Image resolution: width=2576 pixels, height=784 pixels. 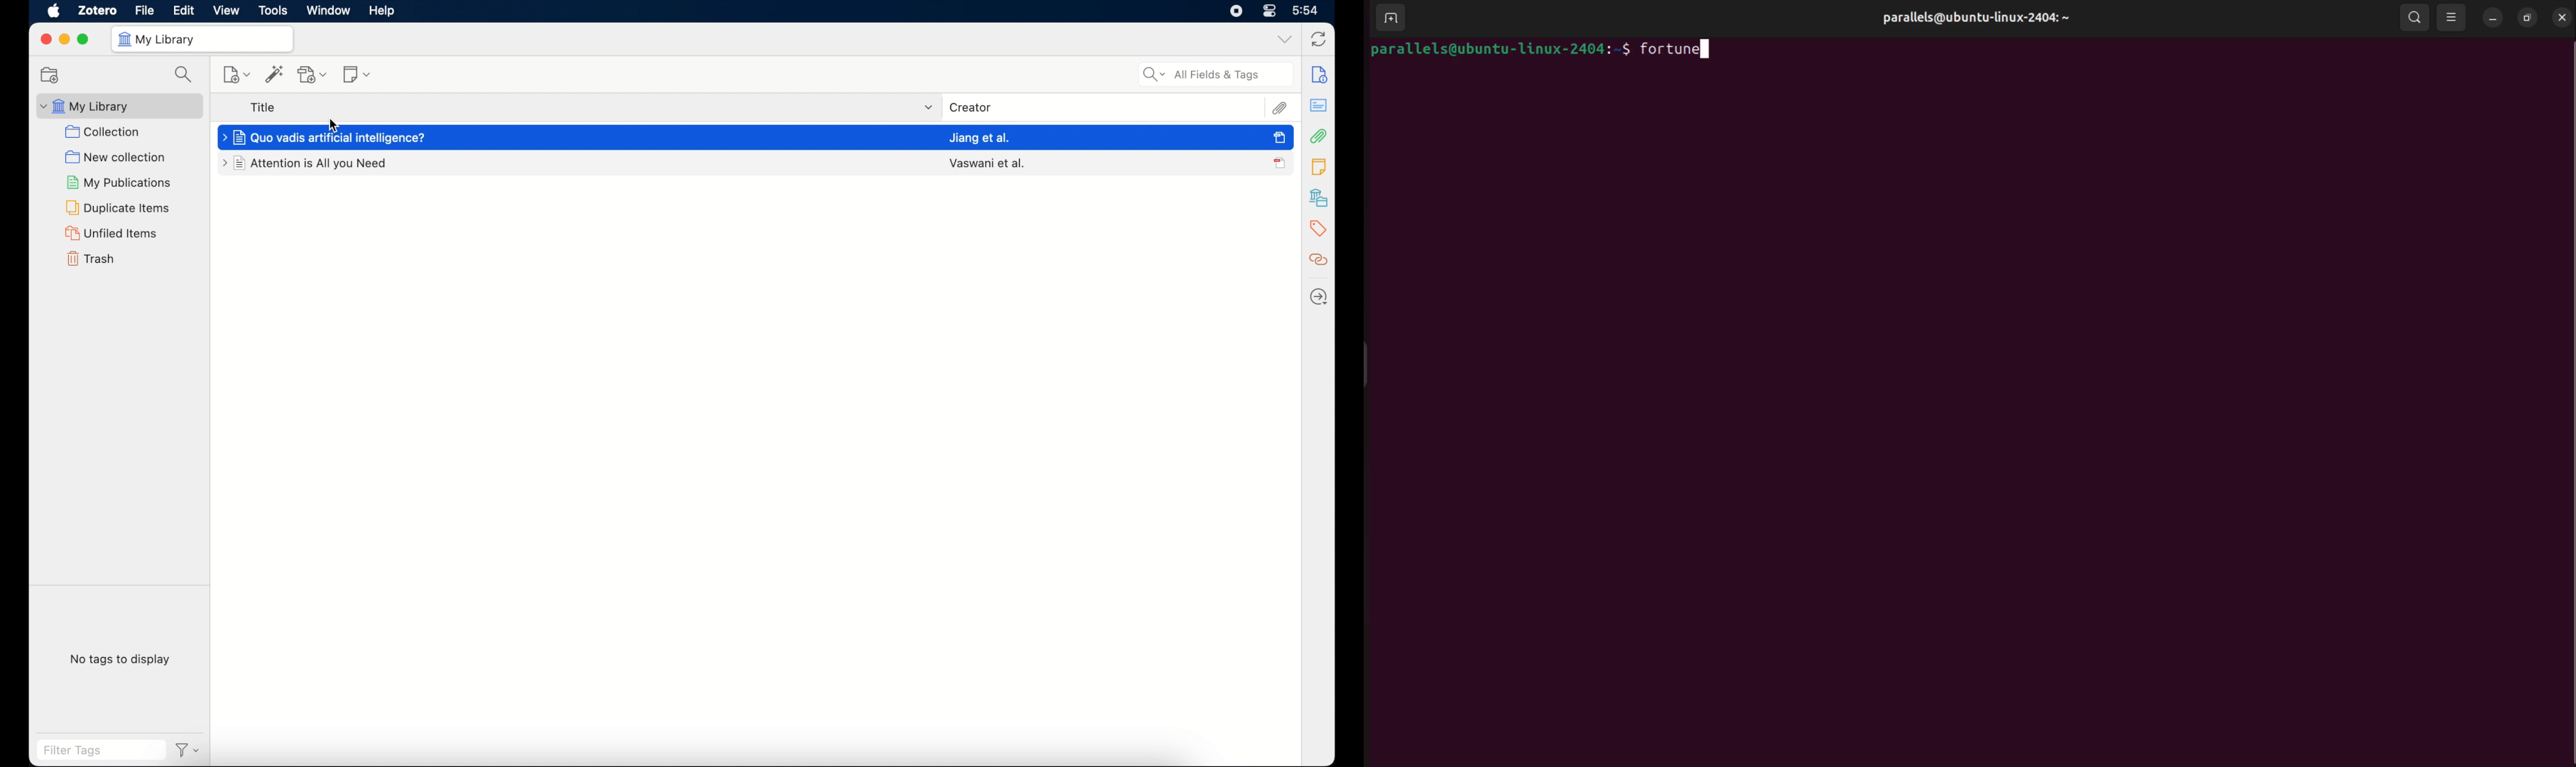 I want to click on edit, so click(x=184, y=10).